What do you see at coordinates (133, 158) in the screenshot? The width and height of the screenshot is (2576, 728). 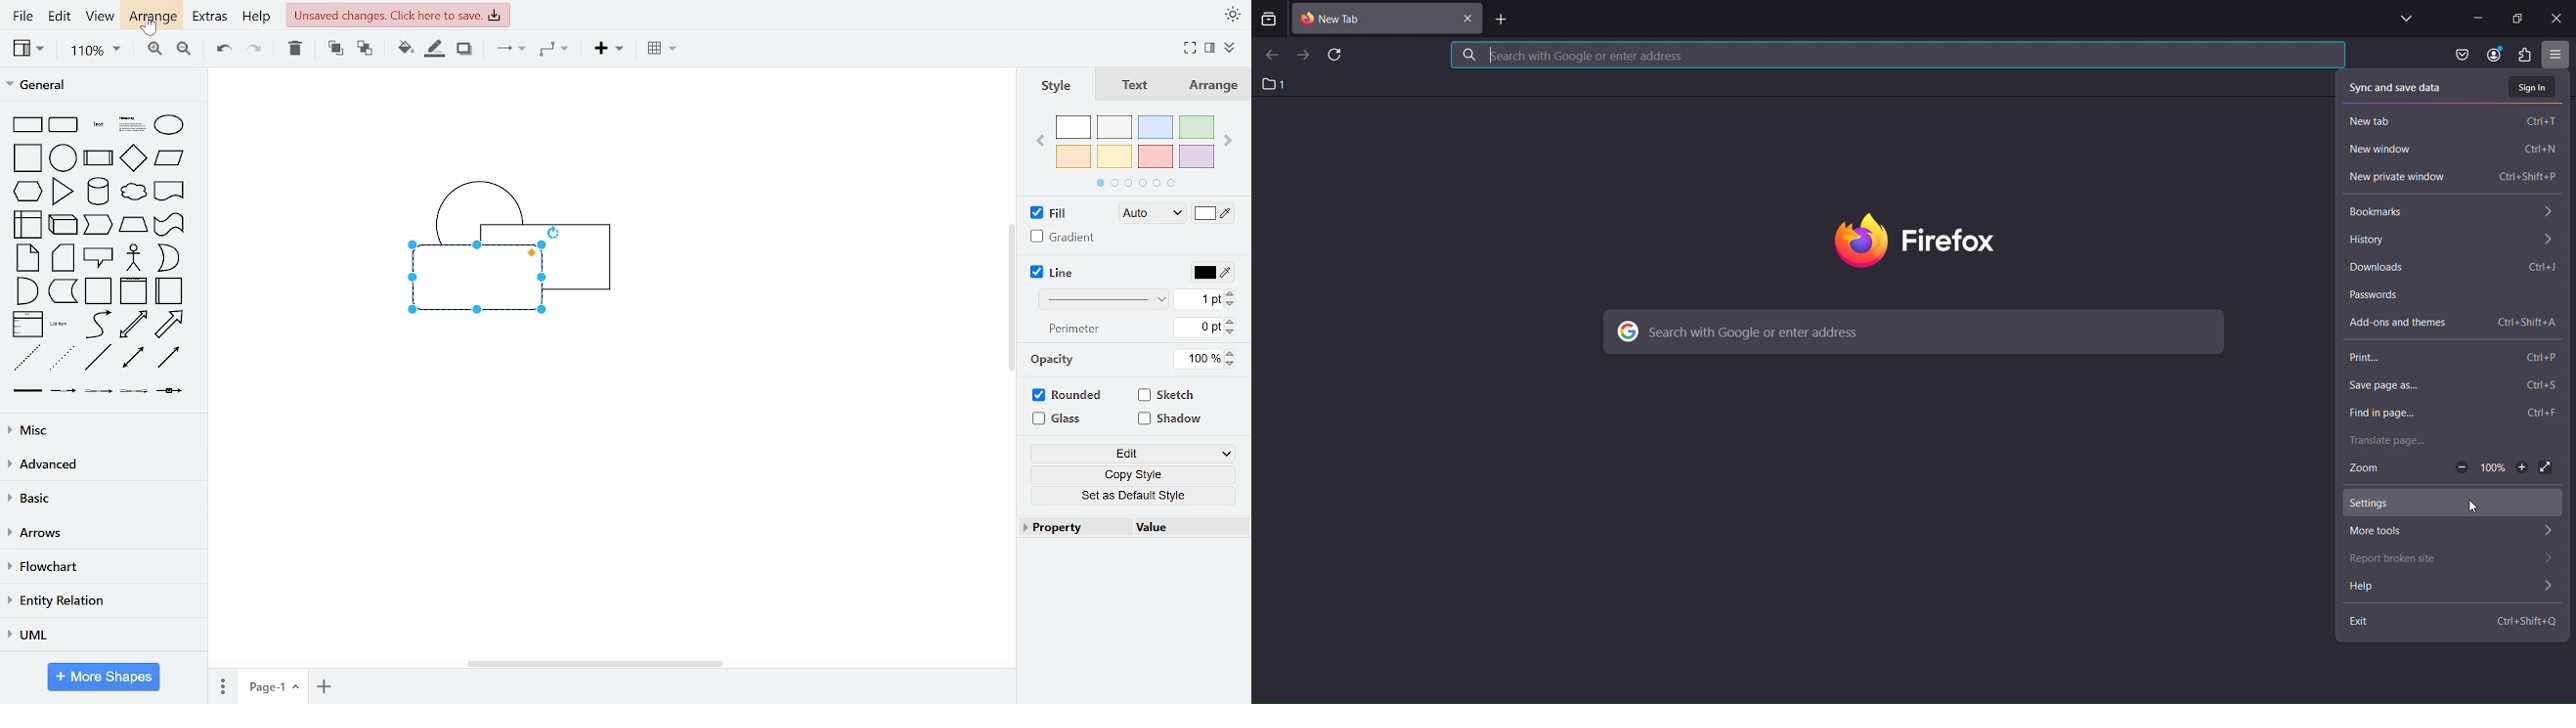 I see `diamond` at bounding box center [133, 158].